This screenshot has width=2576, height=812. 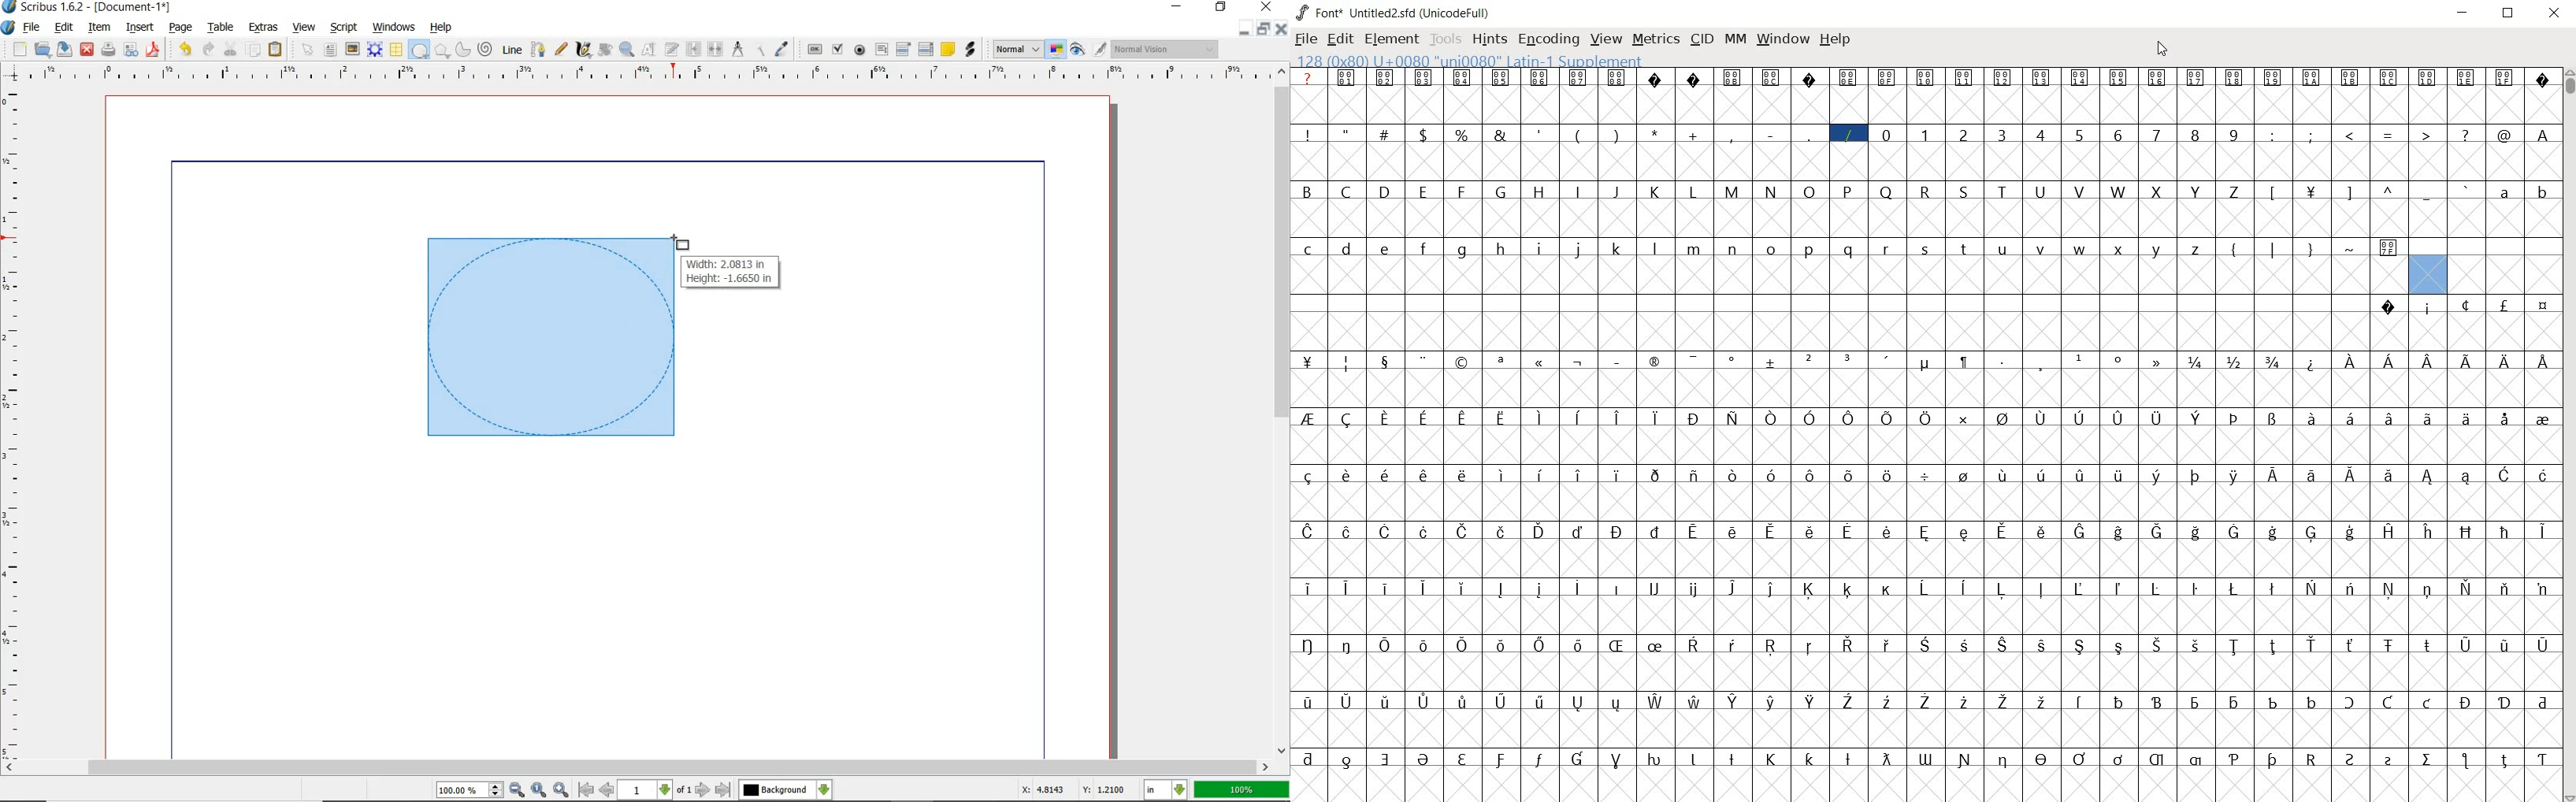 What do you see at coordinates (2389, 646) in the screenshot?
I see `glyph` at bounding box center [2389, 646].